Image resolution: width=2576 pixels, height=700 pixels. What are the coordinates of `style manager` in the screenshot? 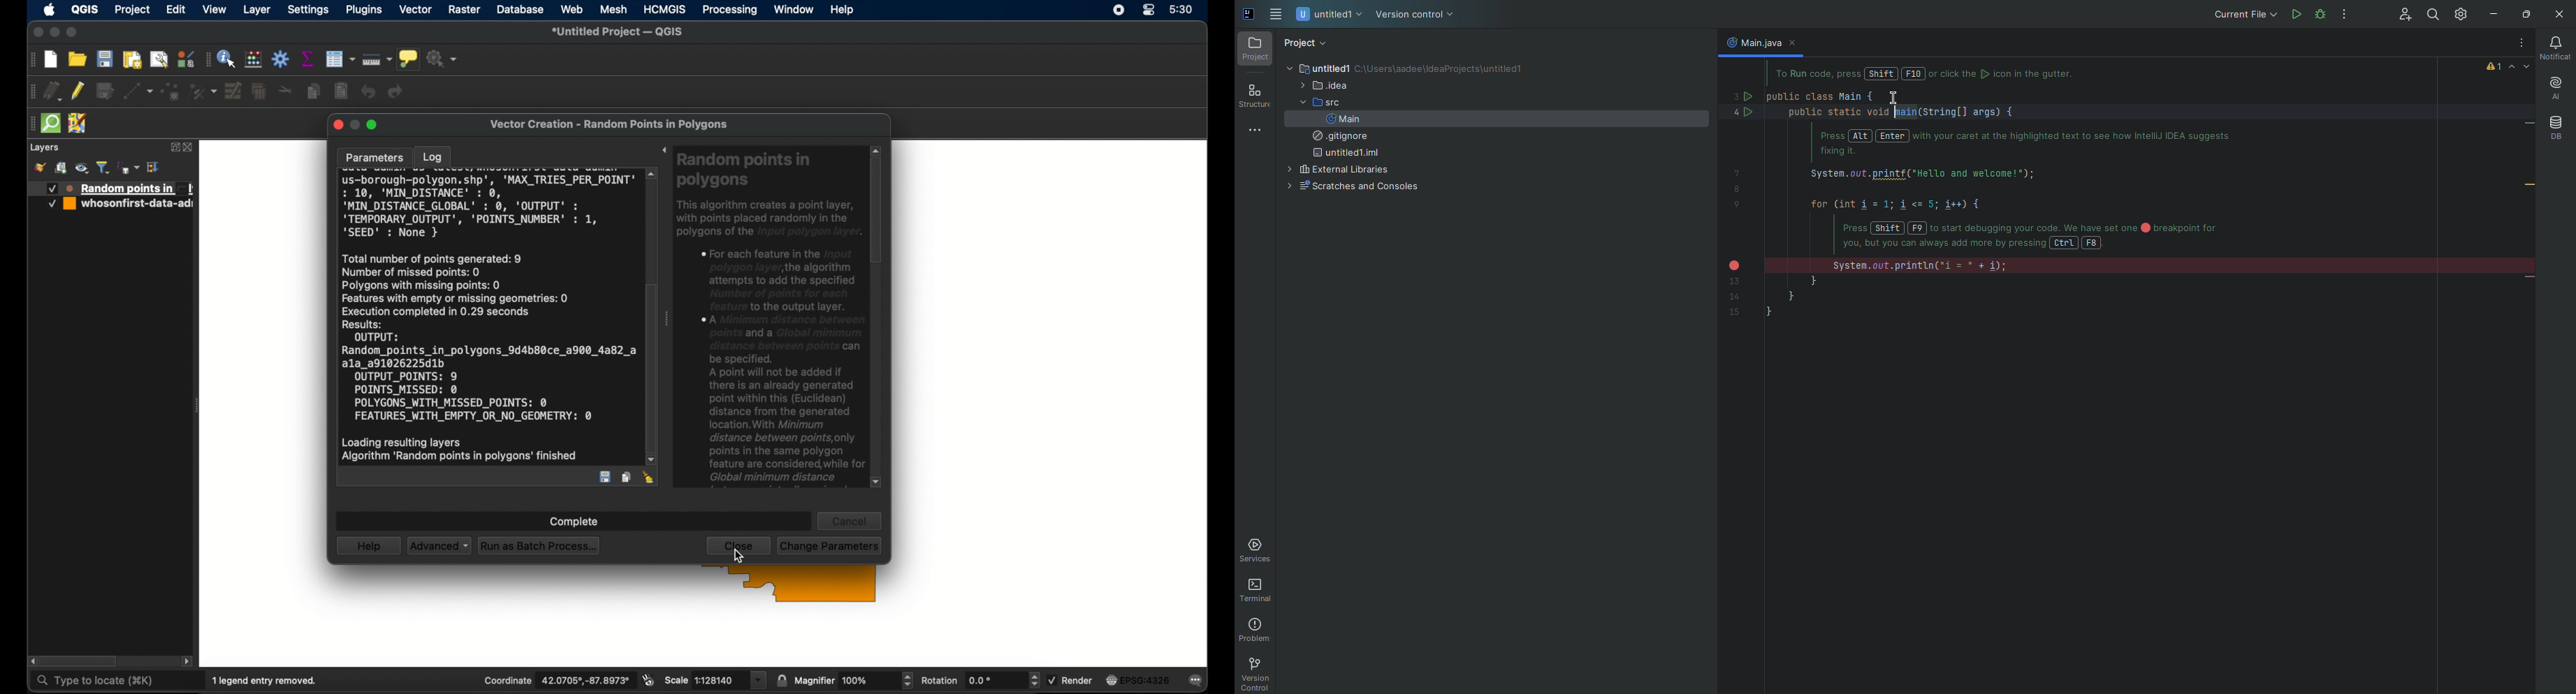 It's located at (39, 168).